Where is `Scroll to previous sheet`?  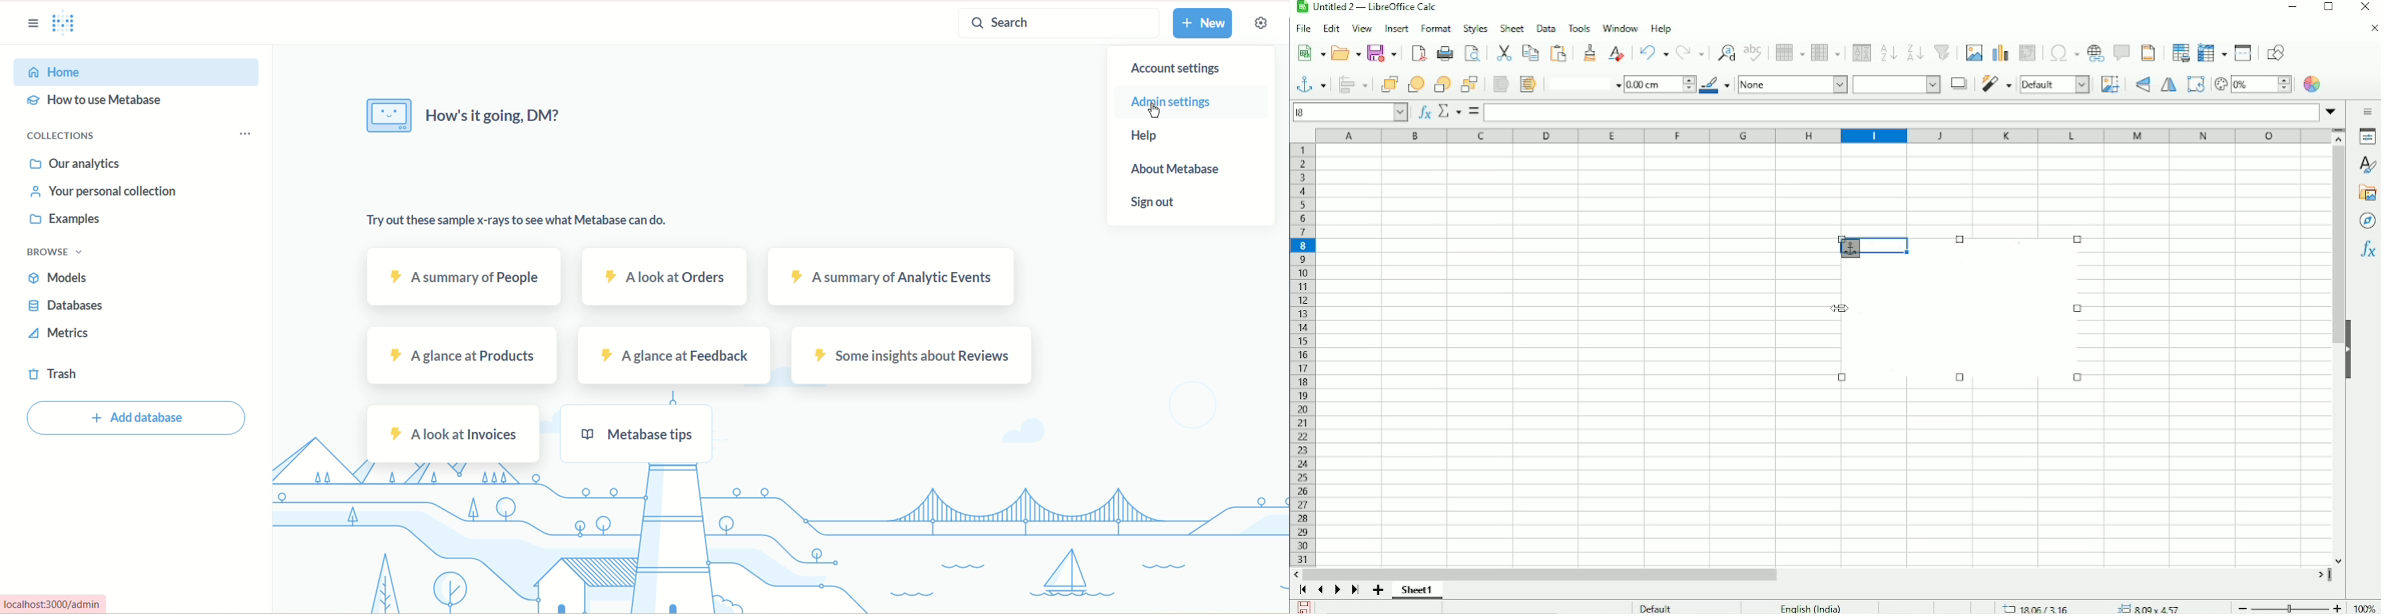
Scroll to previous sheet is located at coordinates (1321, 589).